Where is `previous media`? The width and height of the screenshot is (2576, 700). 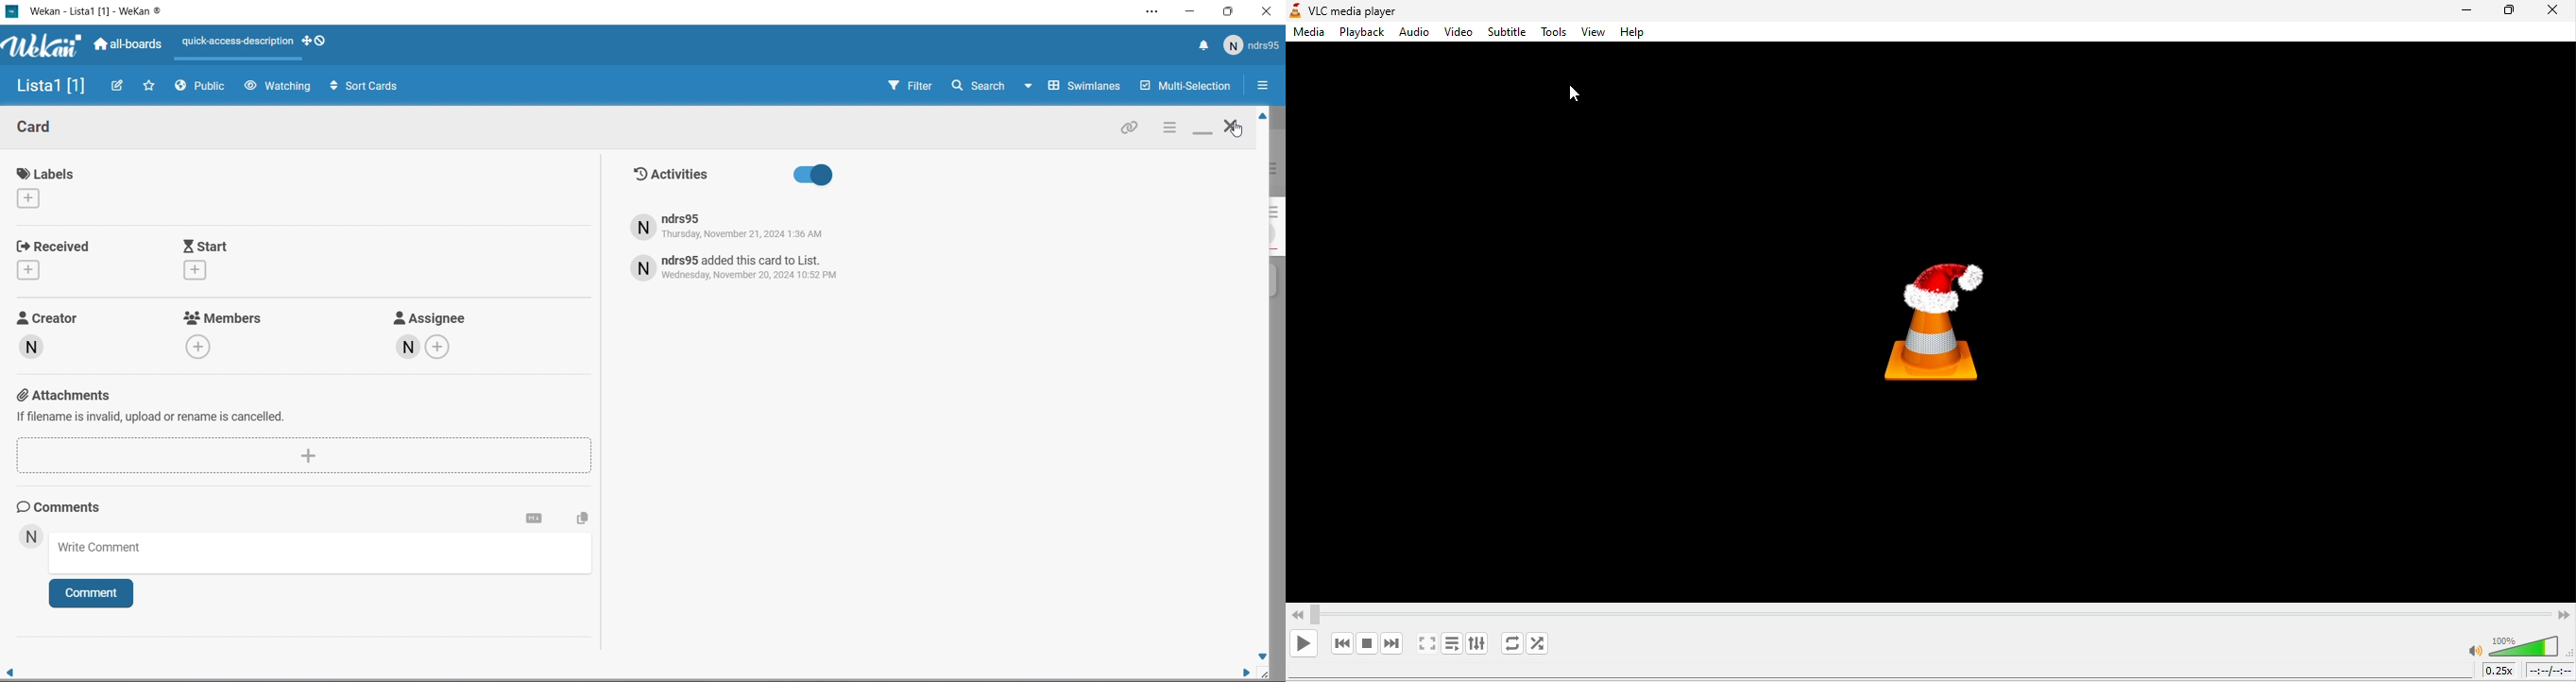
previous media is located at coordinates (1340, 643).